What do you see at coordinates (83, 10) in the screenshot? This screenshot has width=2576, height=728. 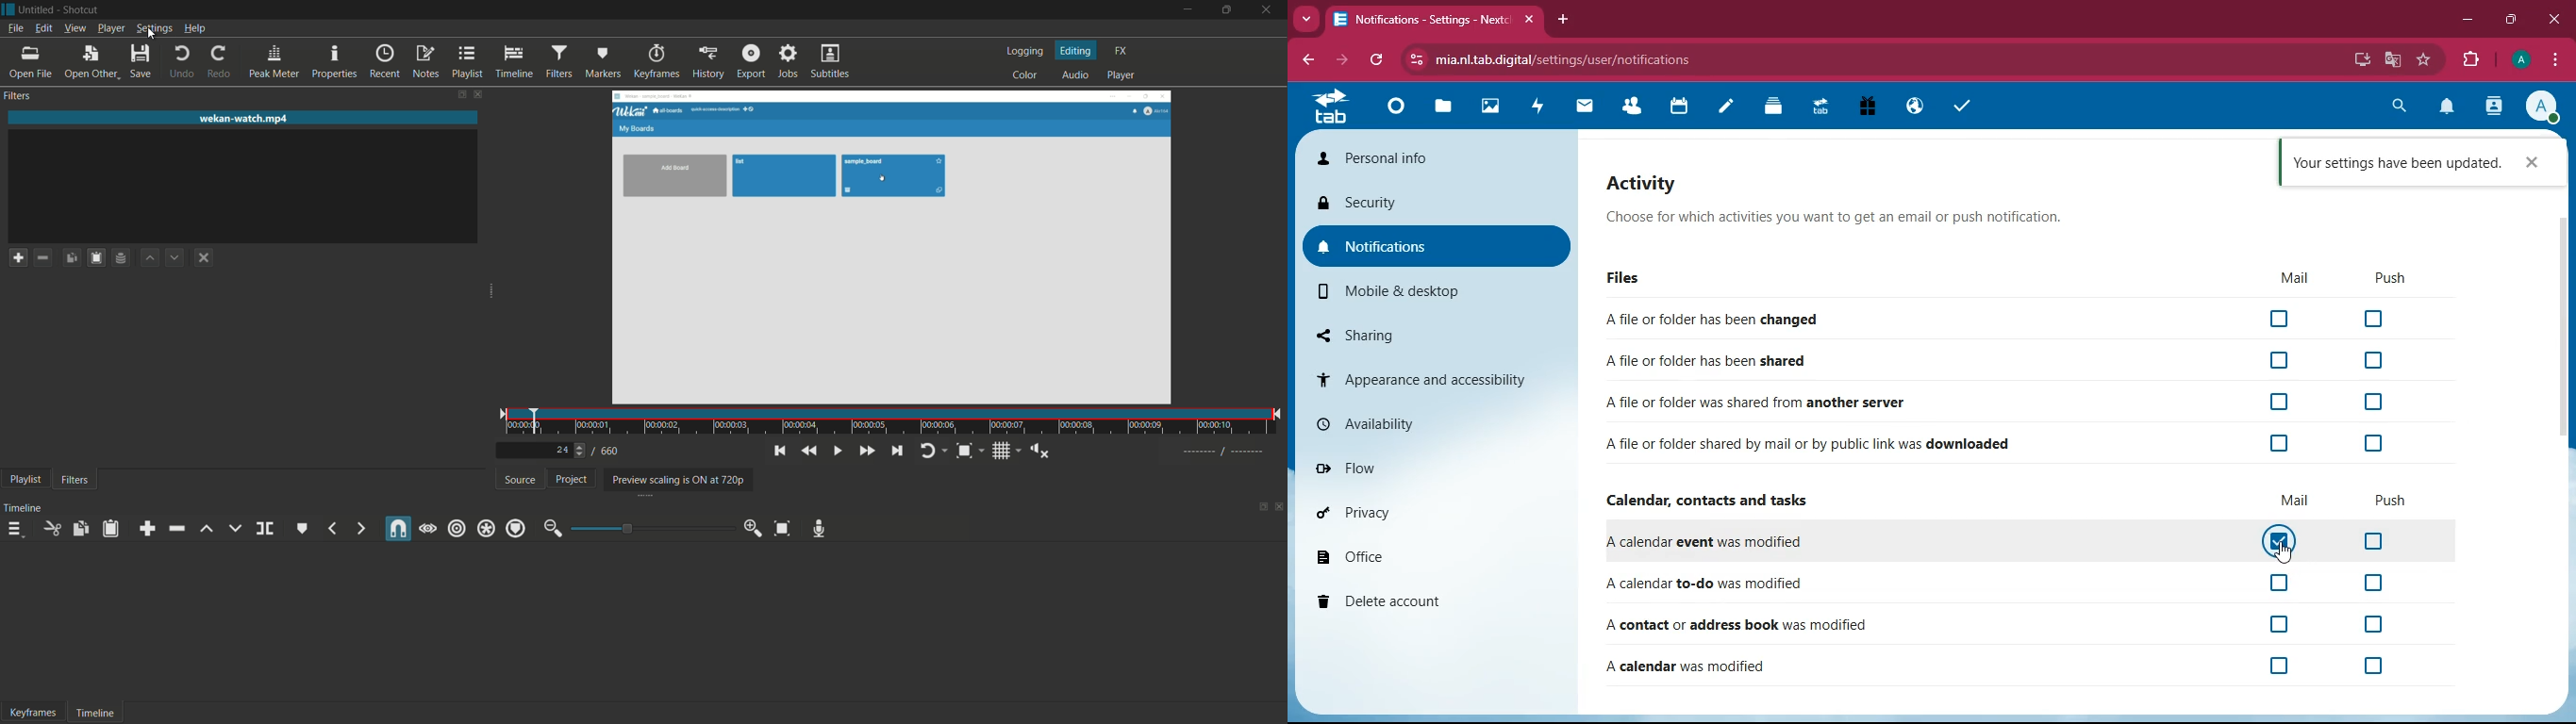 I see `app name` at bounding box center [83, 10].